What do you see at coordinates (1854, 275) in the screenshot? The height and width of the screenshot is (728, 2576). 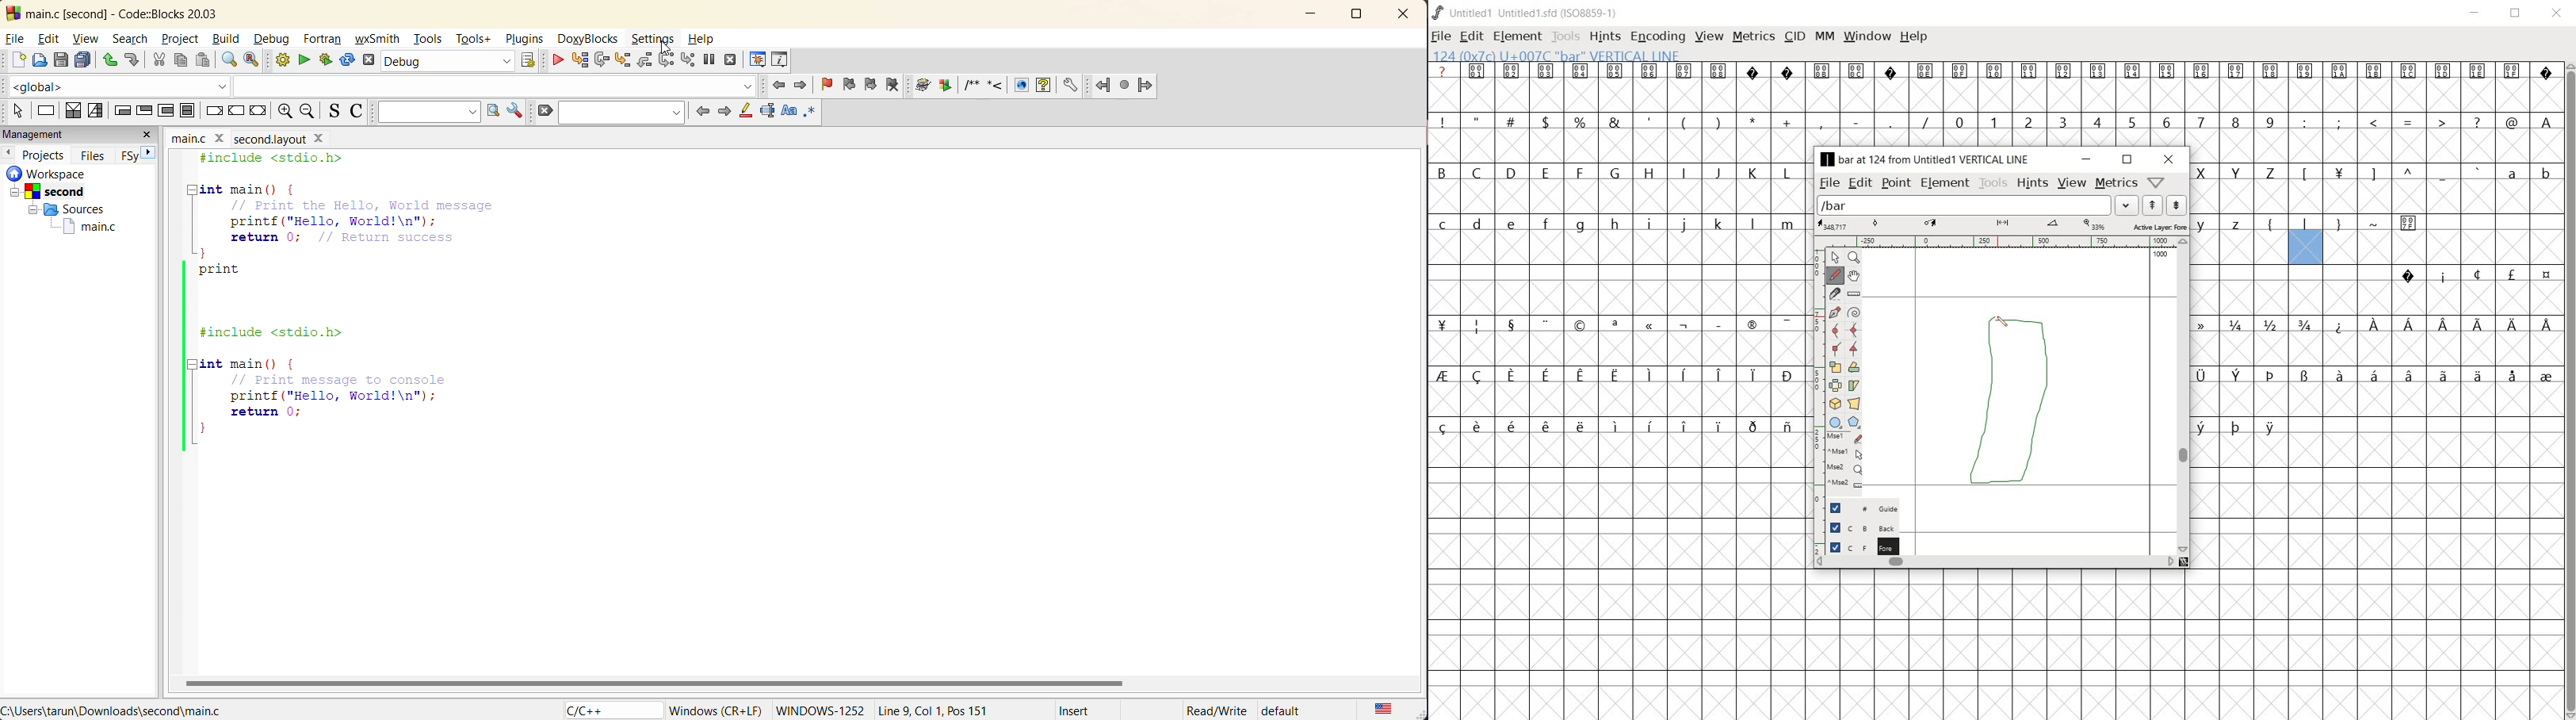 I see `scroll by hand` at bounding box center [1854, 275].